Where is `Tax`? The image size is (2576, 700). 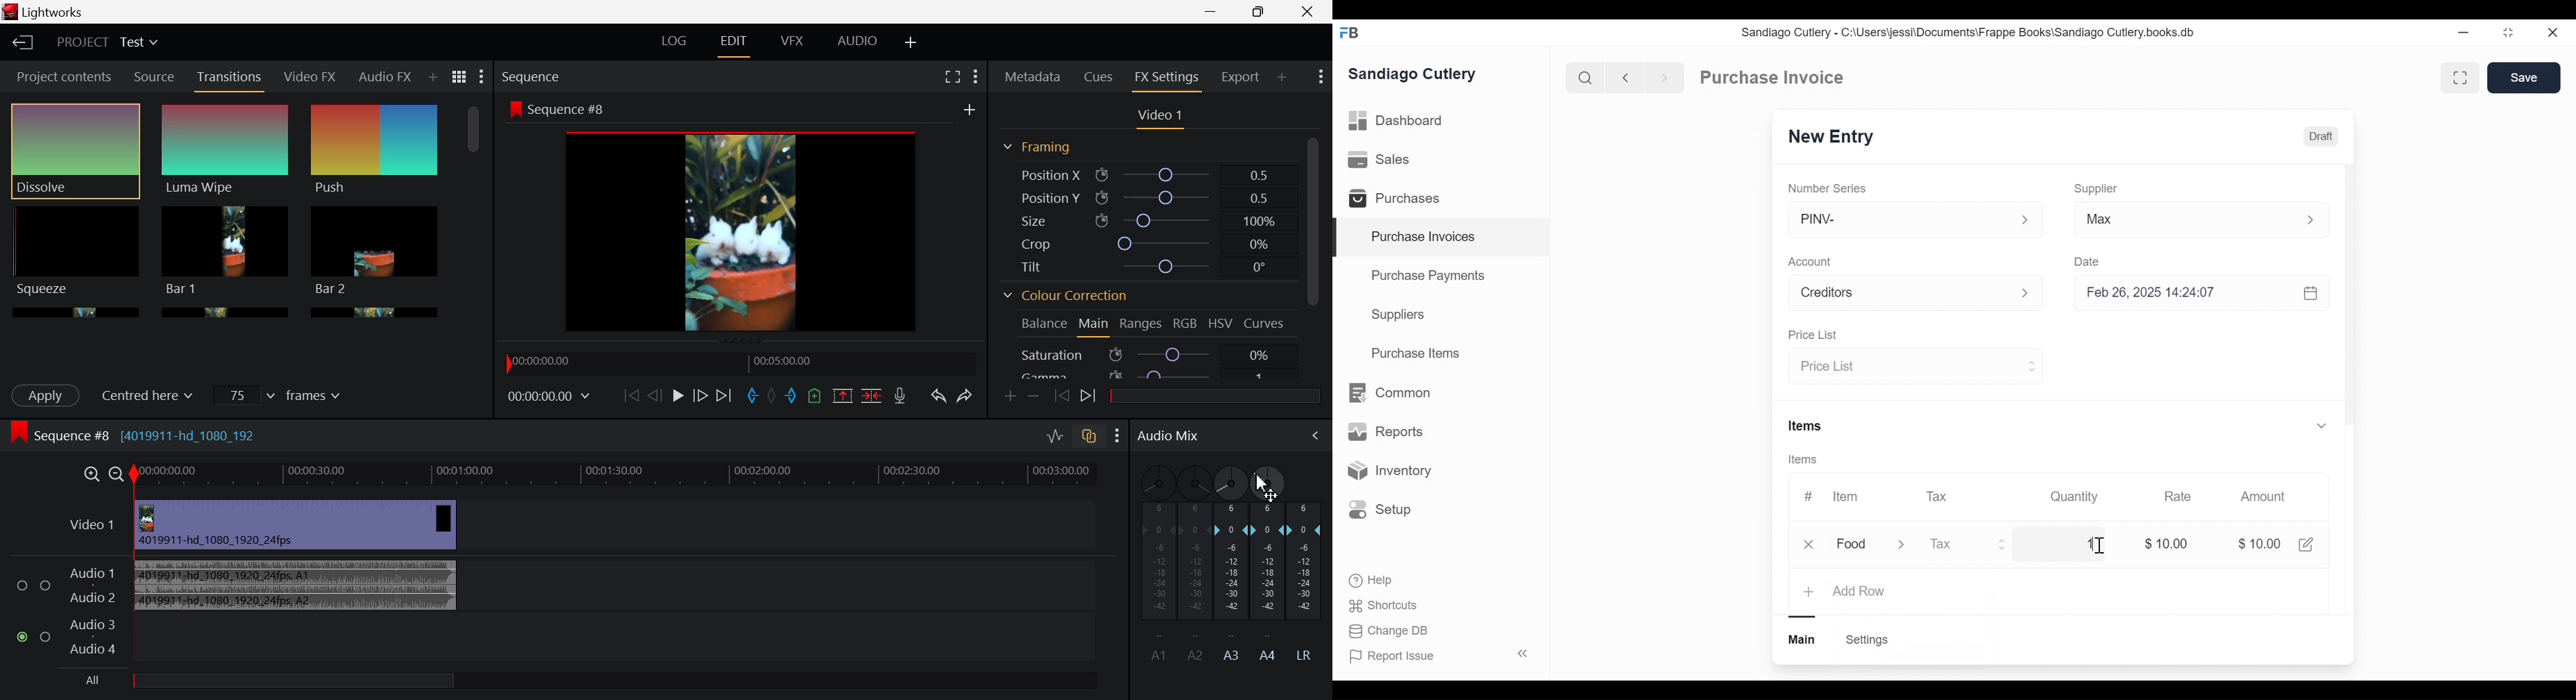 Tax is located at coordinates (1956, 544).